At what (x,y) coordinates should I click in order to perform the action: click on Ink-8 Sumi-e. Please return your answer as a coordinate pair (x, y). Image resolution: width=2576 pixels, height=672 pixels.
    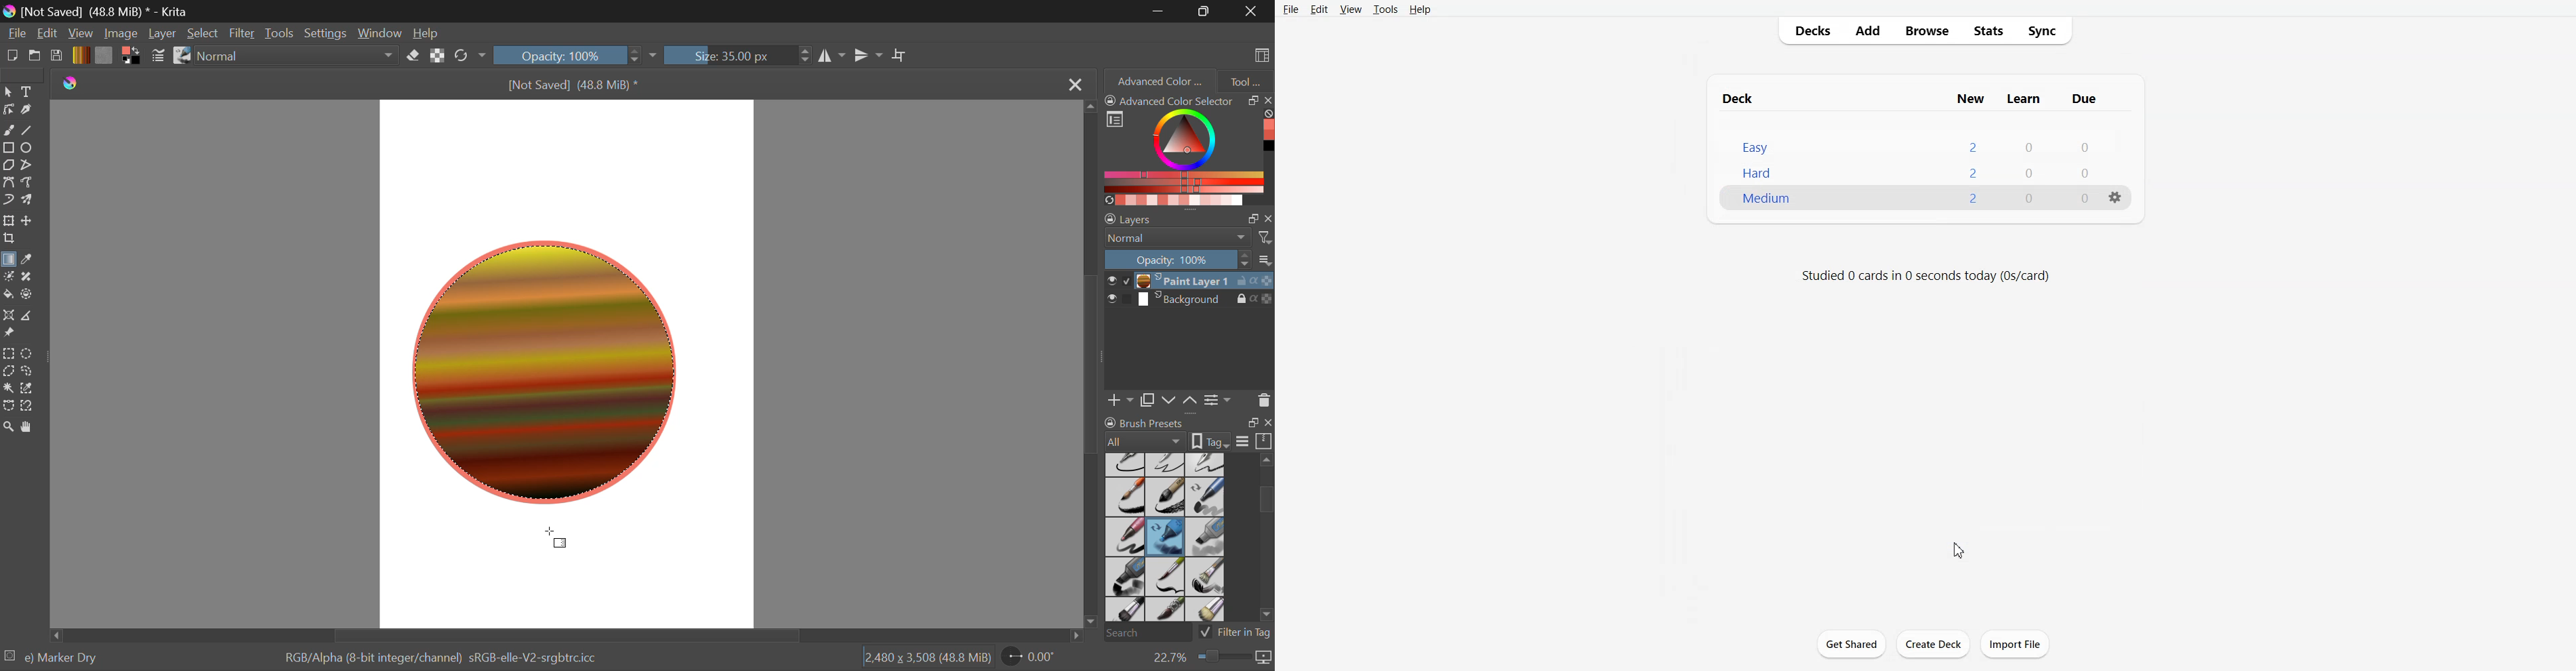
    Looking at the image, I should click on (1166, 498).